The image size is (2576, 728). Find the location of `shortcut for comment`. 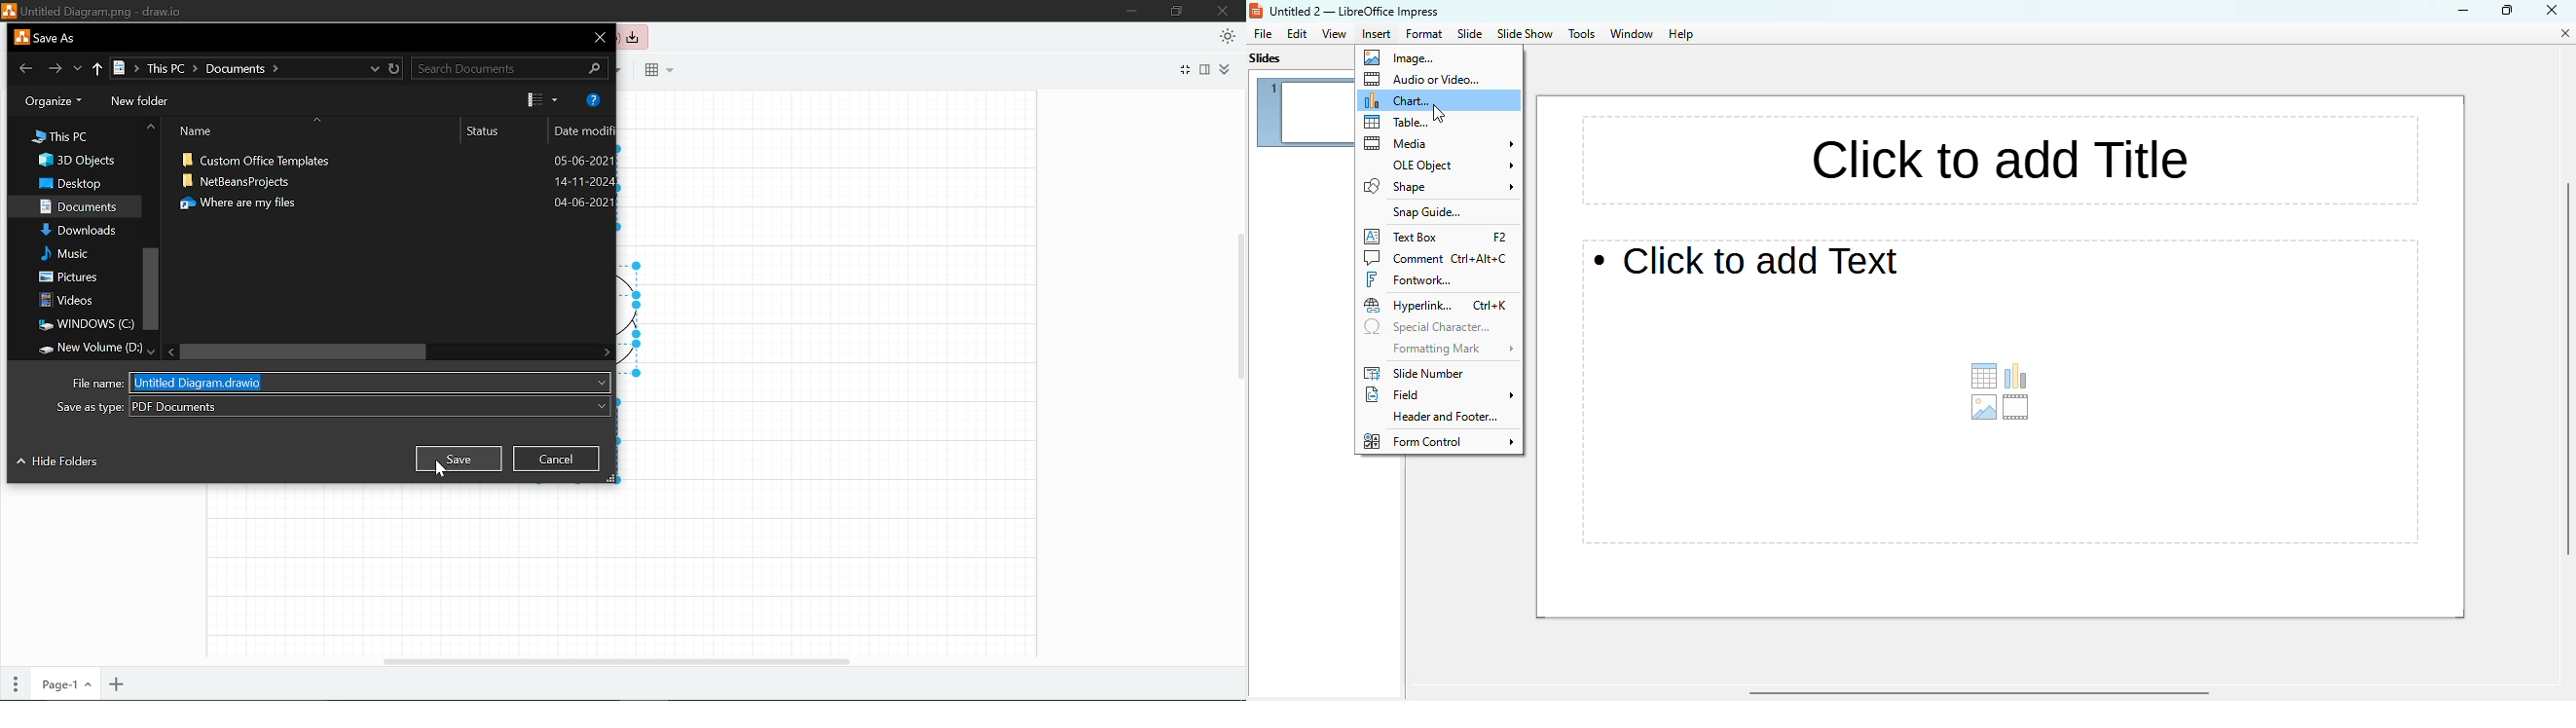

shortcut for comment is located at coordinates (1481, 258).